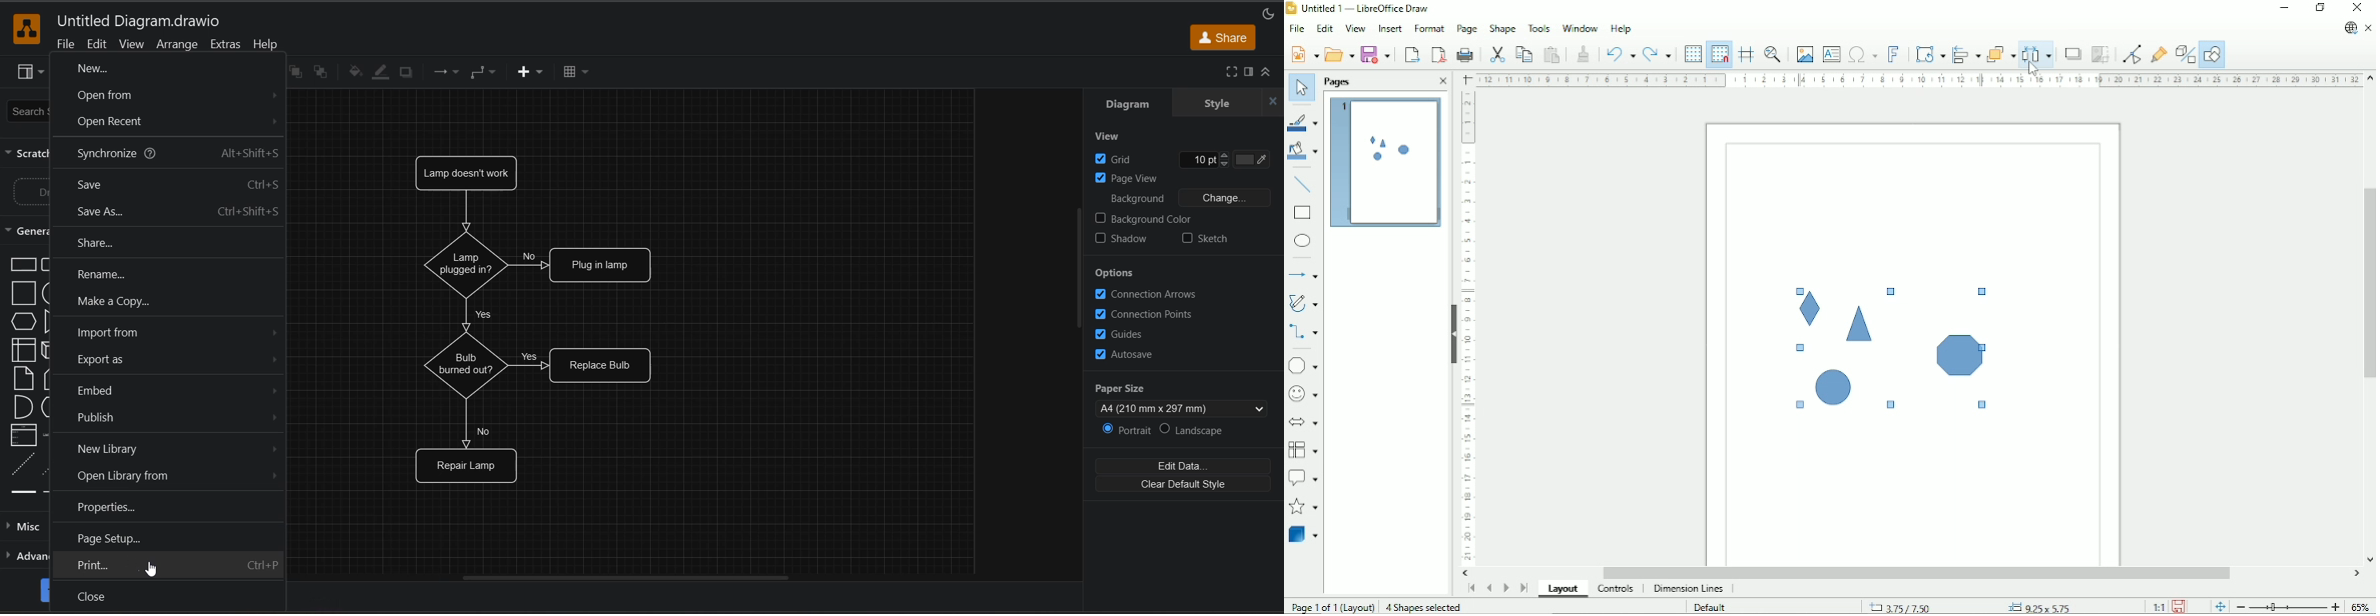 The height and width of the screenshot is (616, 2380). Describe the element at coordinates (1251, 72) in the screenshot. I see `format` at that location.